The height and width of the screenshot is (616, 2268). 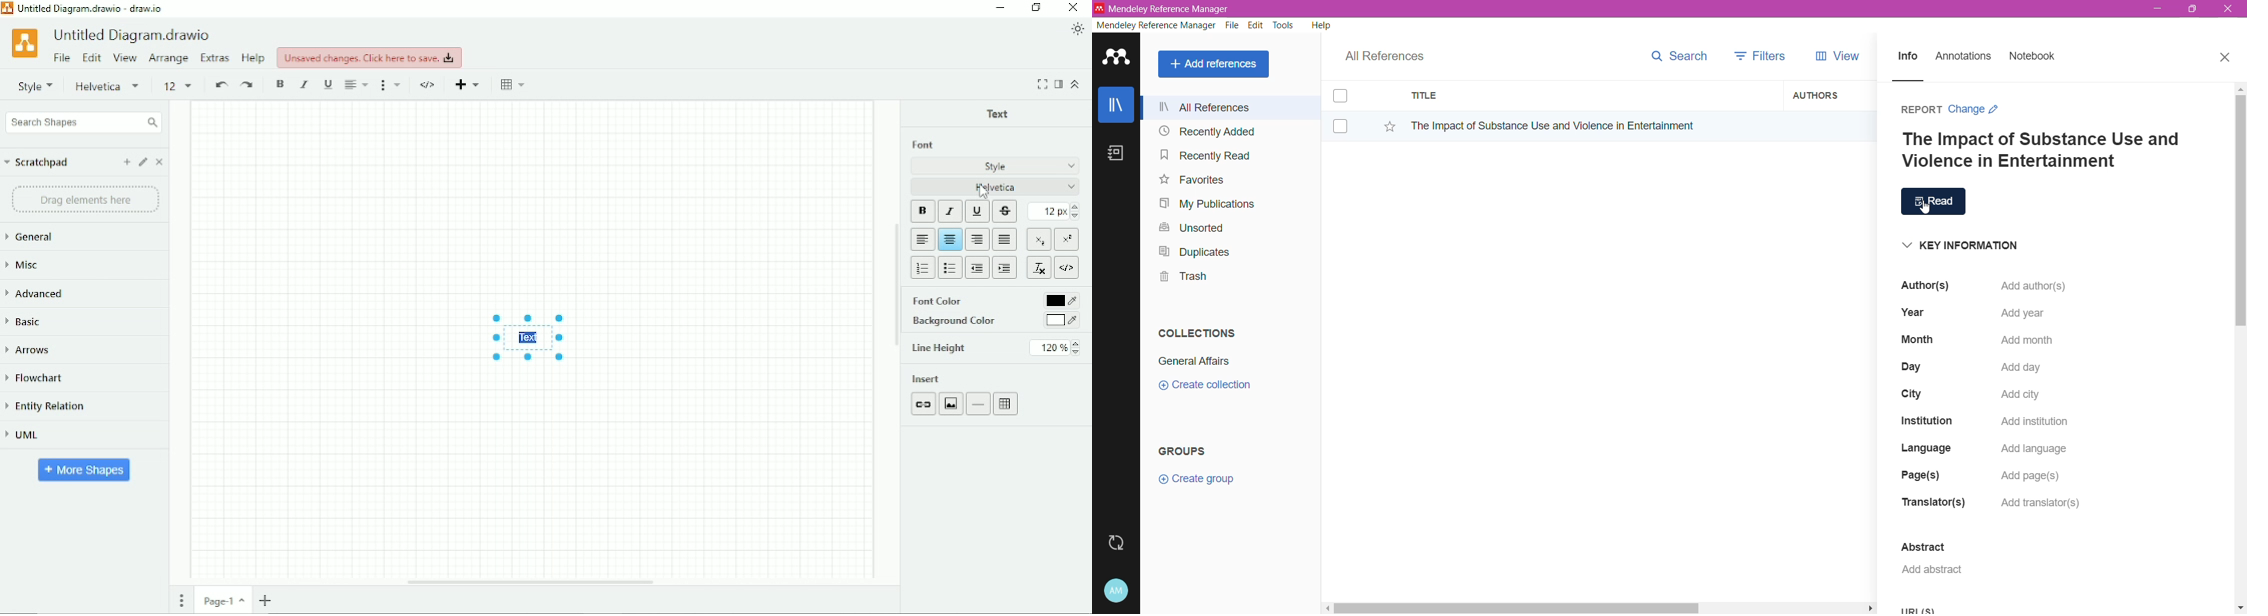 What do you see at coordinates (950, 240) in the screenshot?
I see `Center` at bounding box center [950, 240].